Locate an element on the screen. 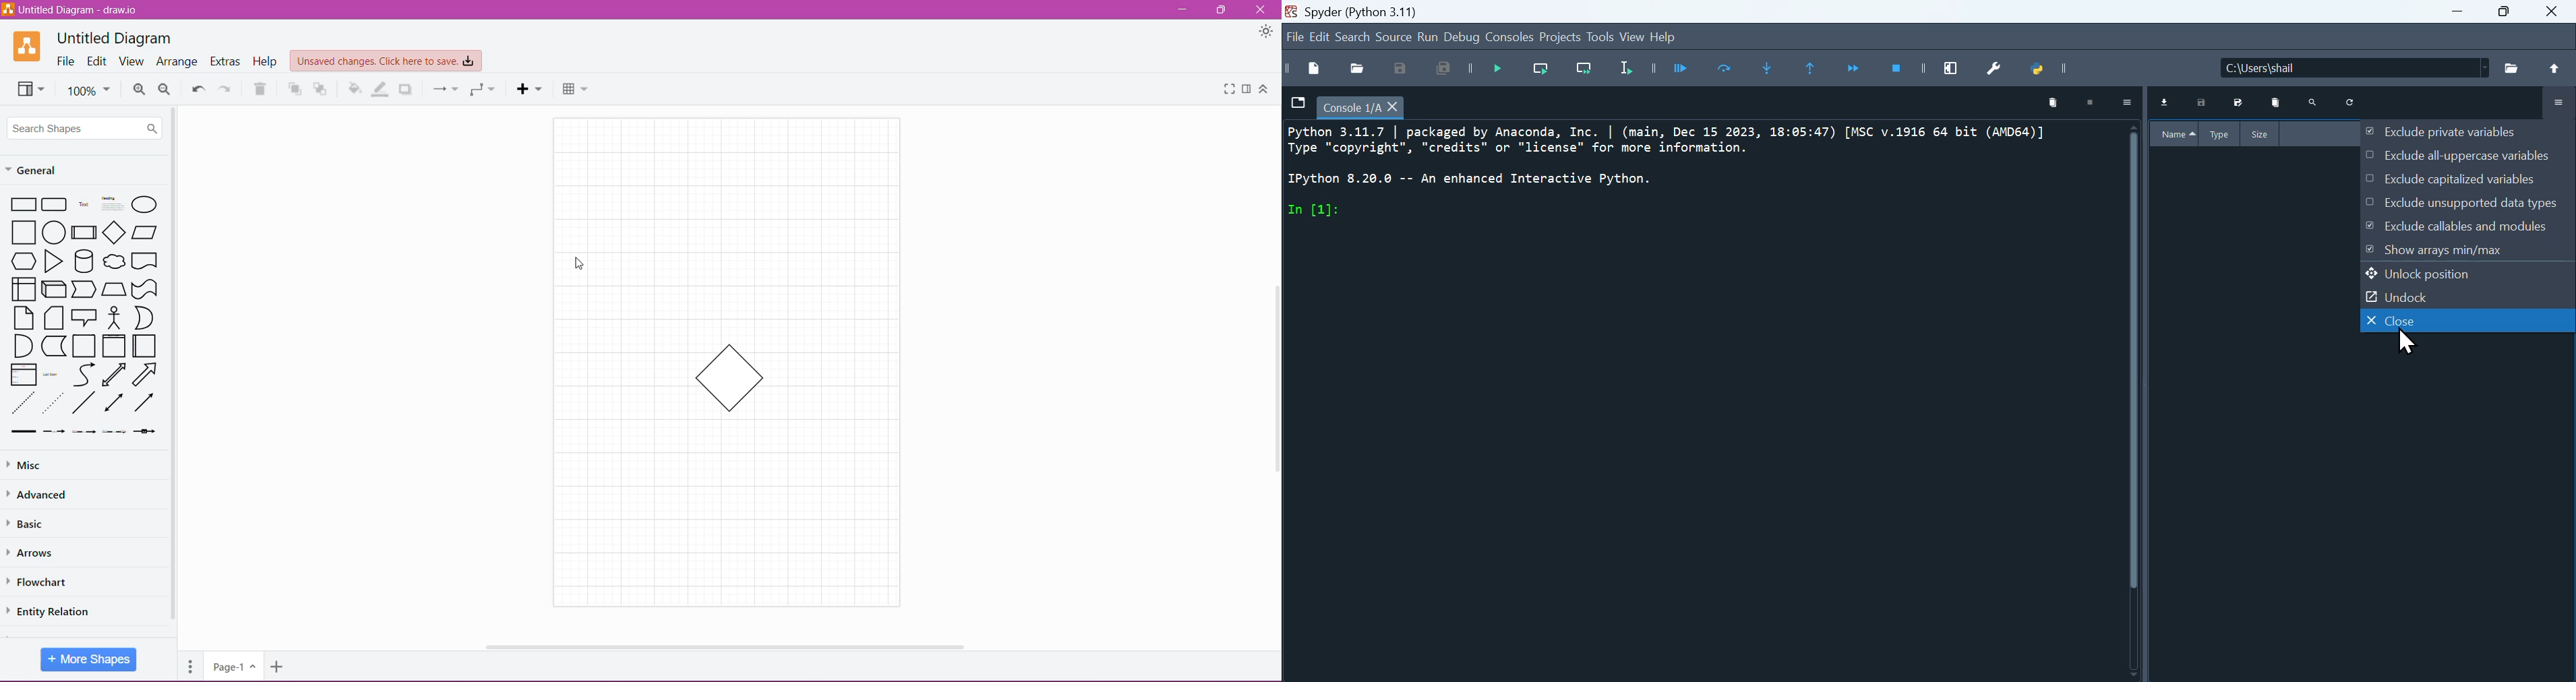 The height and width of the screenshot is (700, 2576). Download is located at coordinates (2167, 104).